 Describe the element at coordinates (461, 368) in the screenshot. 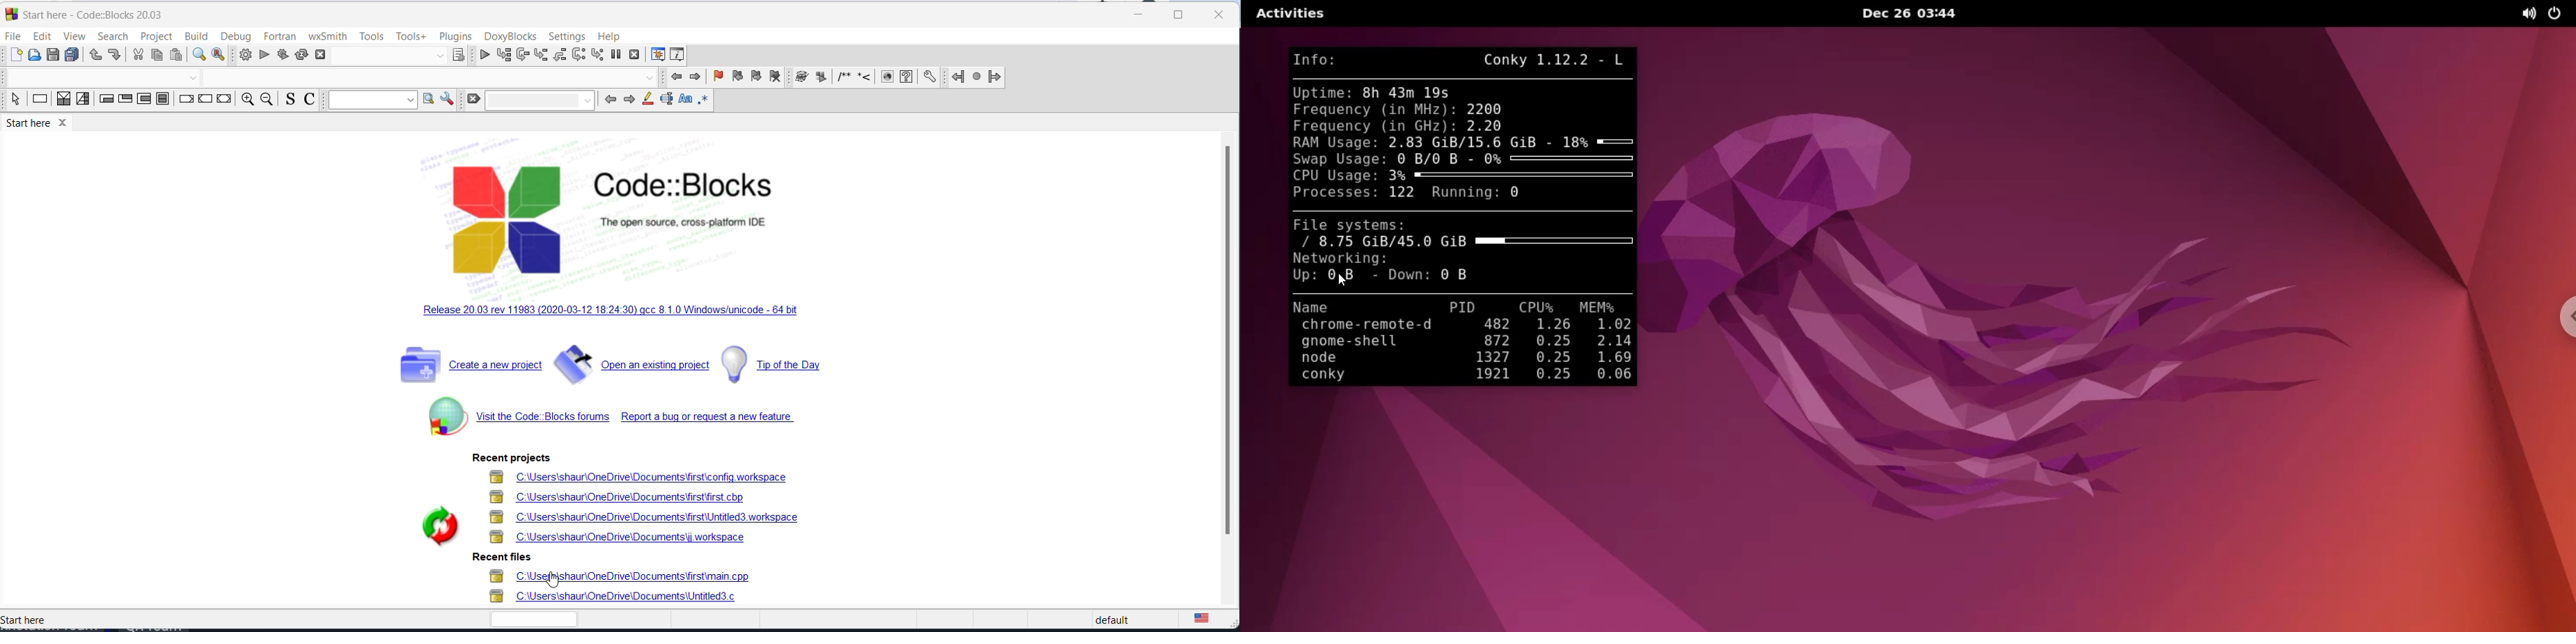

I see `create new project` at that location.